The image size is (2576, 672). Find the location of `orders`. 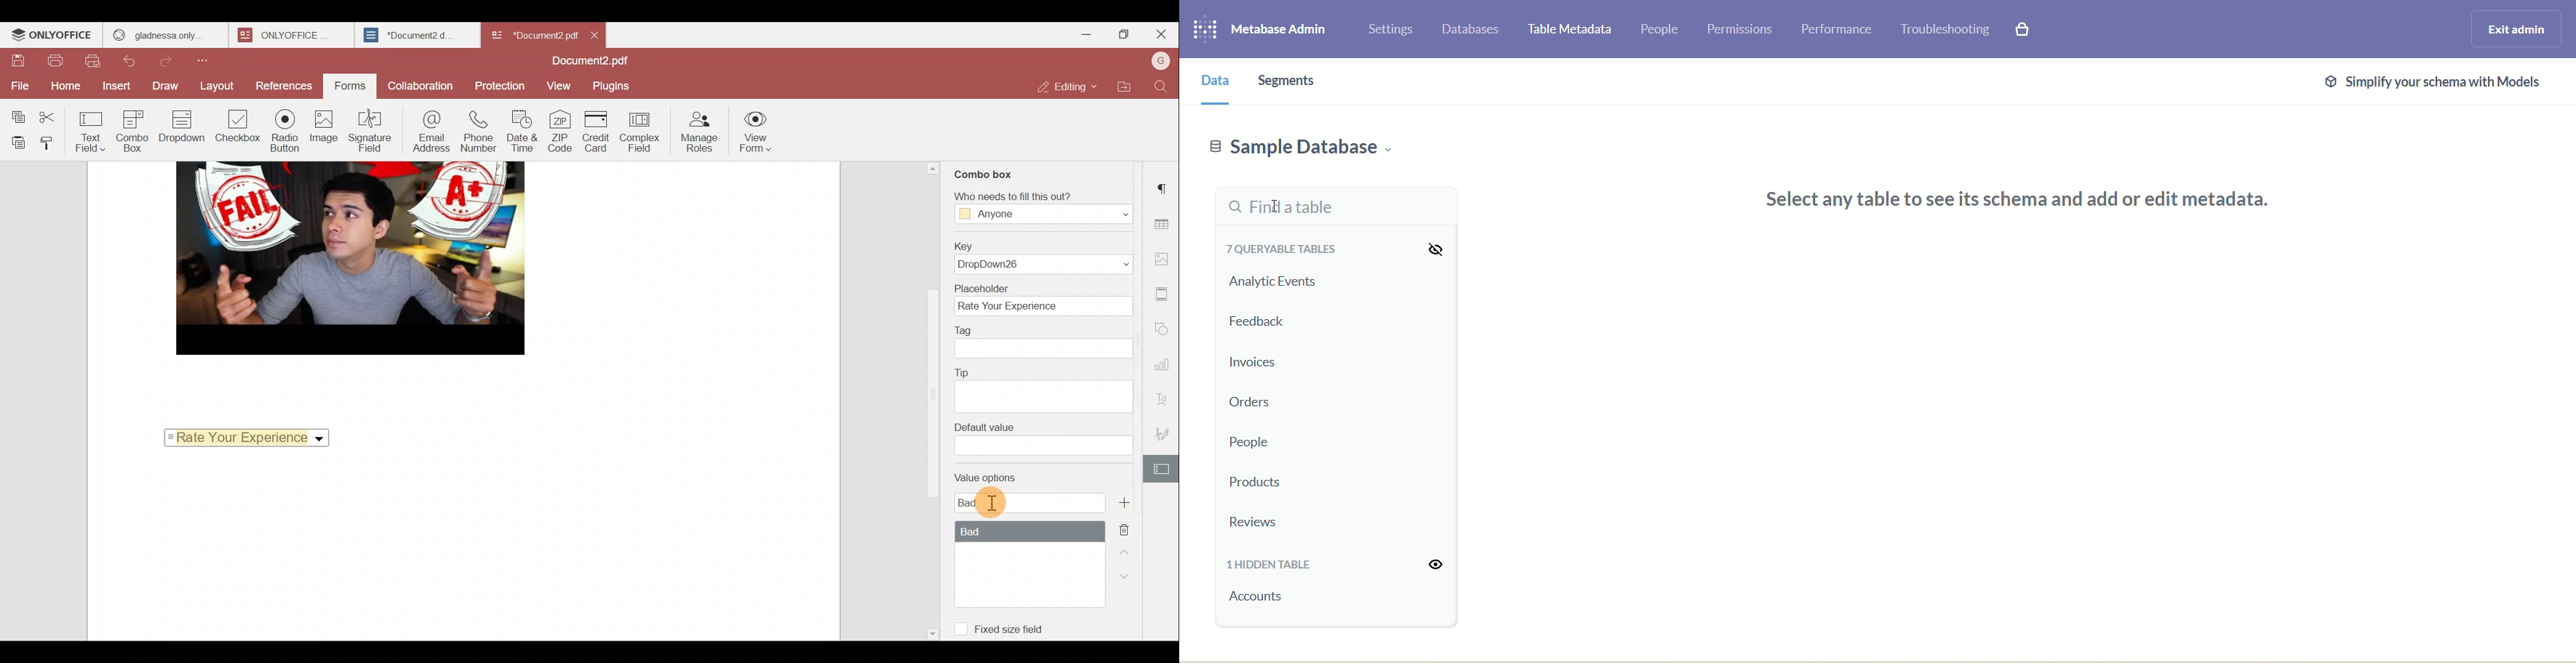

orders is located at coordinates (1250, 402).